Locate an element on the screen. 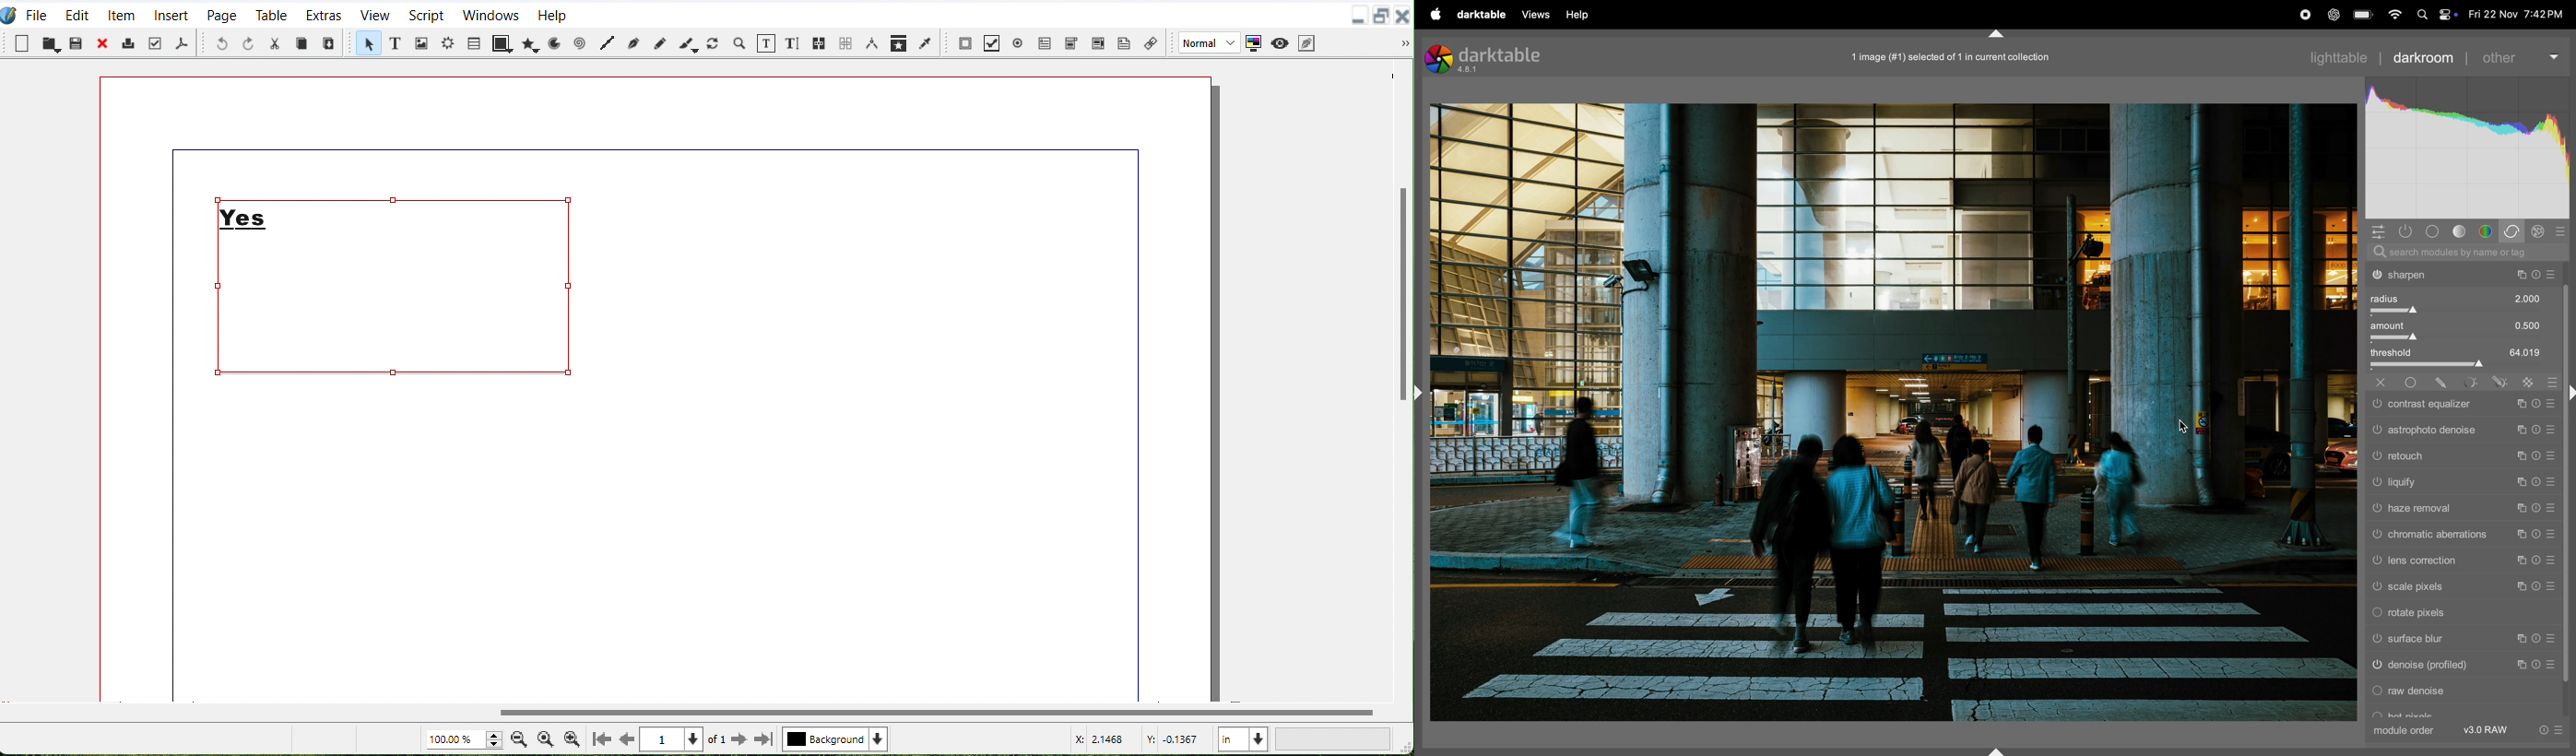 The width and height of the screenshot is (2576, 756). Select Current layer is located at coordinates (838, 739).